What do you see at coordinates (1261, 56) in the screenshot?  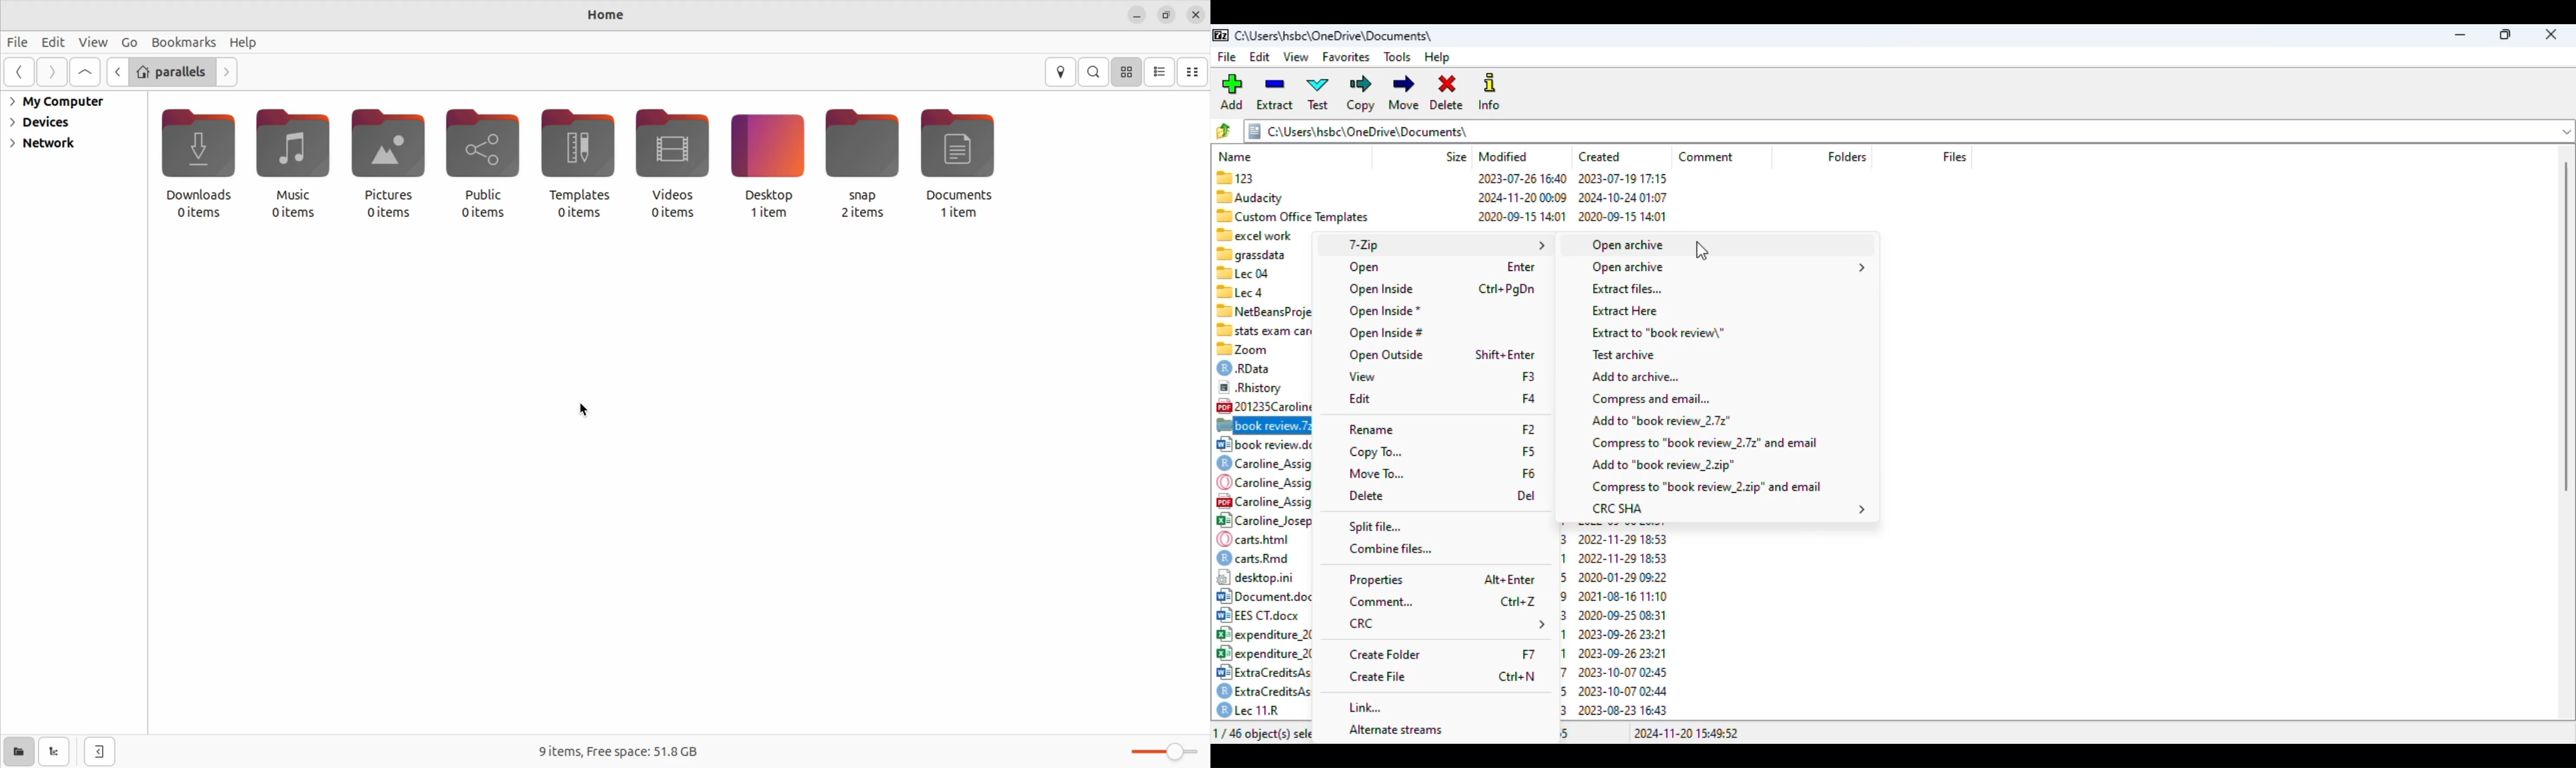 I see `edit` at bounding box center [1261, 56].